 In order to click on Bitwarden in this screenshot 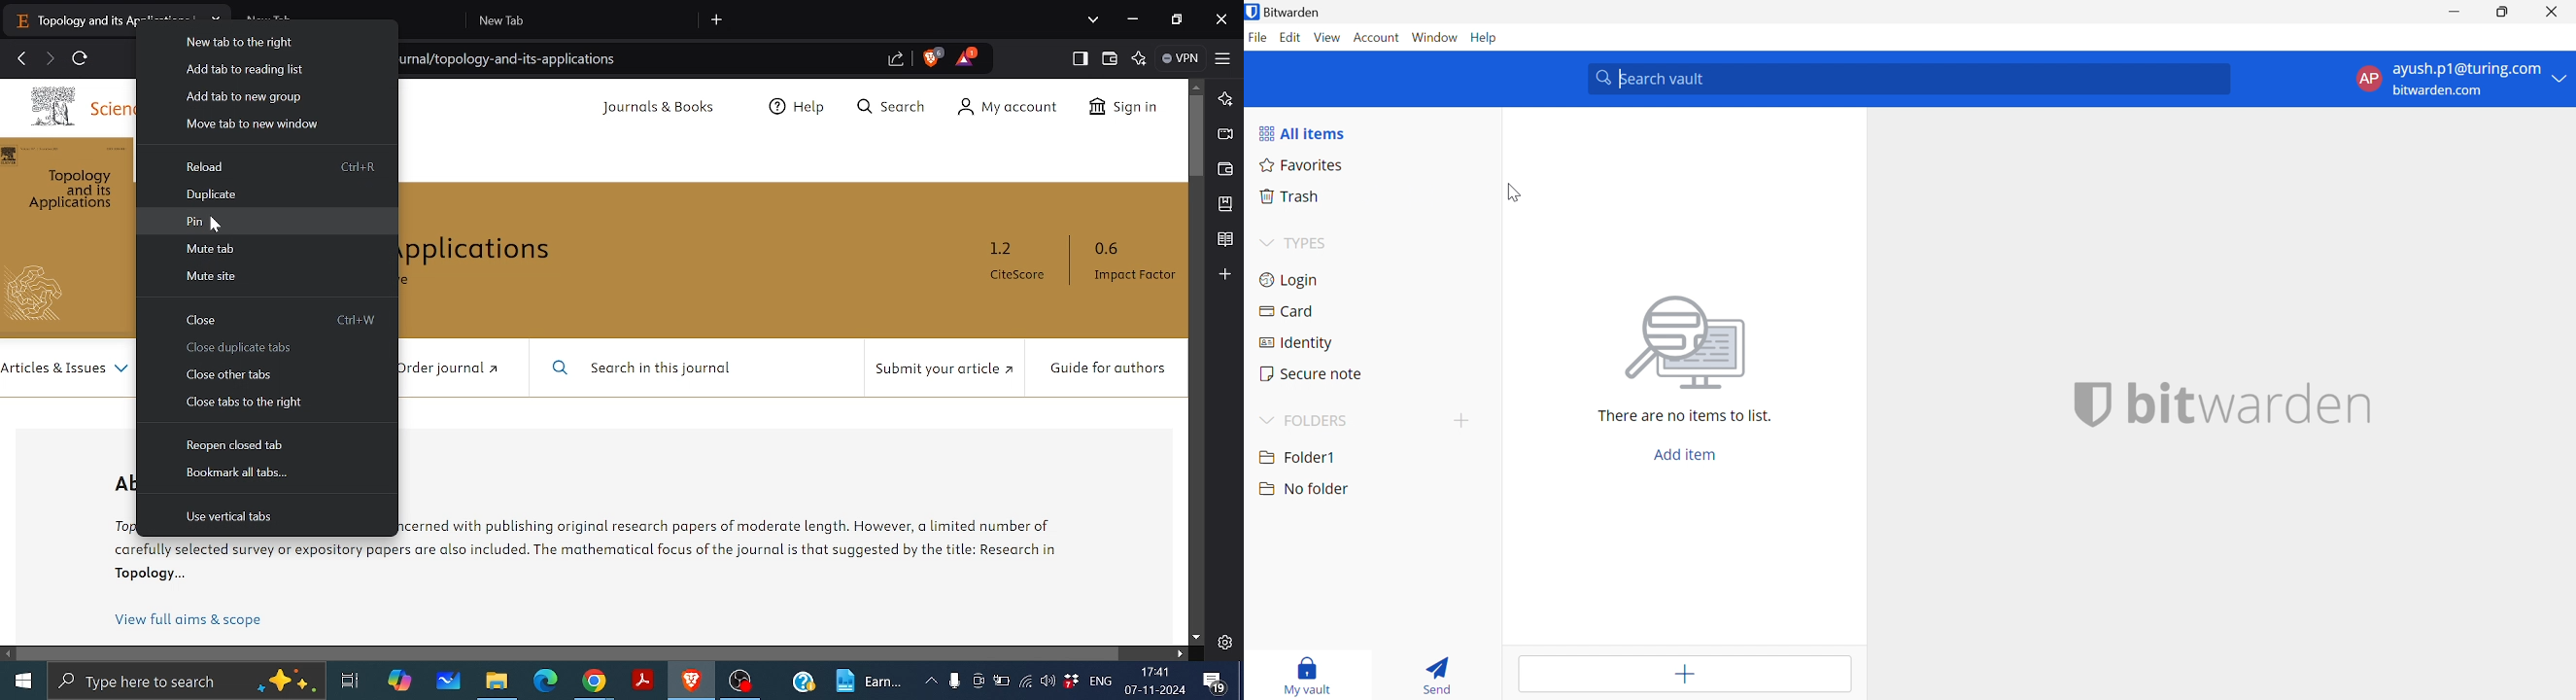, I will do `click(1287, 12)`.